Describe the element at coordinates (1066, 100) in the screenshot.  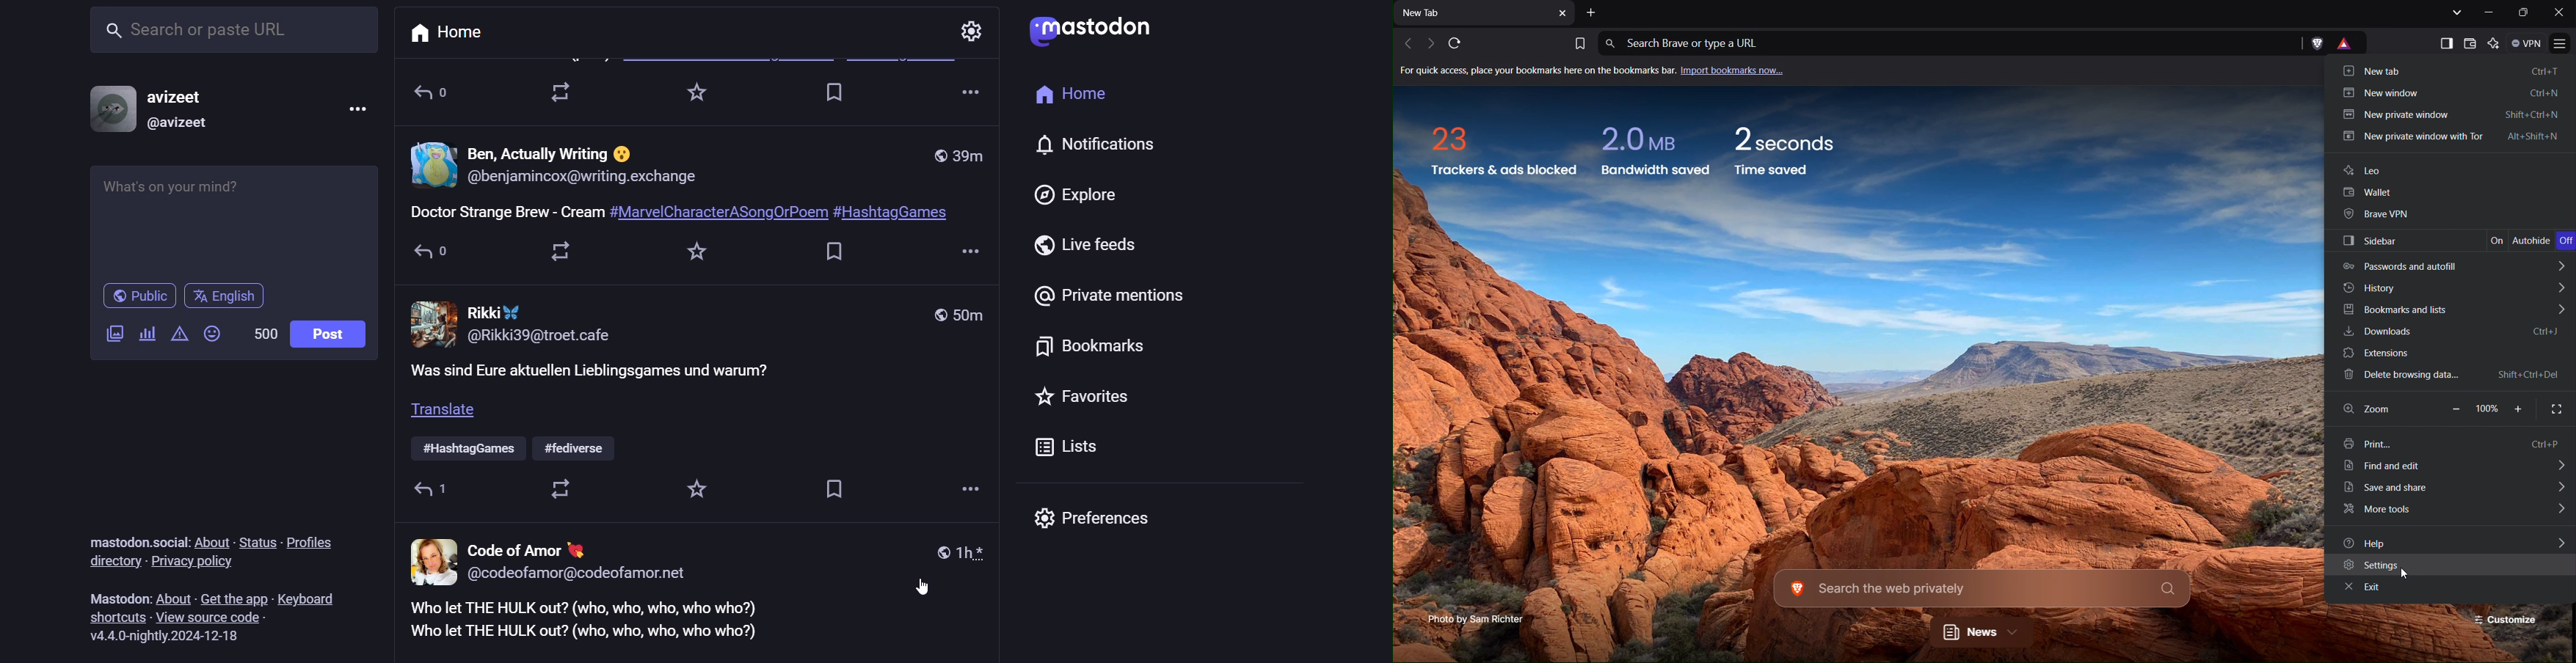
I see `home` at that location.